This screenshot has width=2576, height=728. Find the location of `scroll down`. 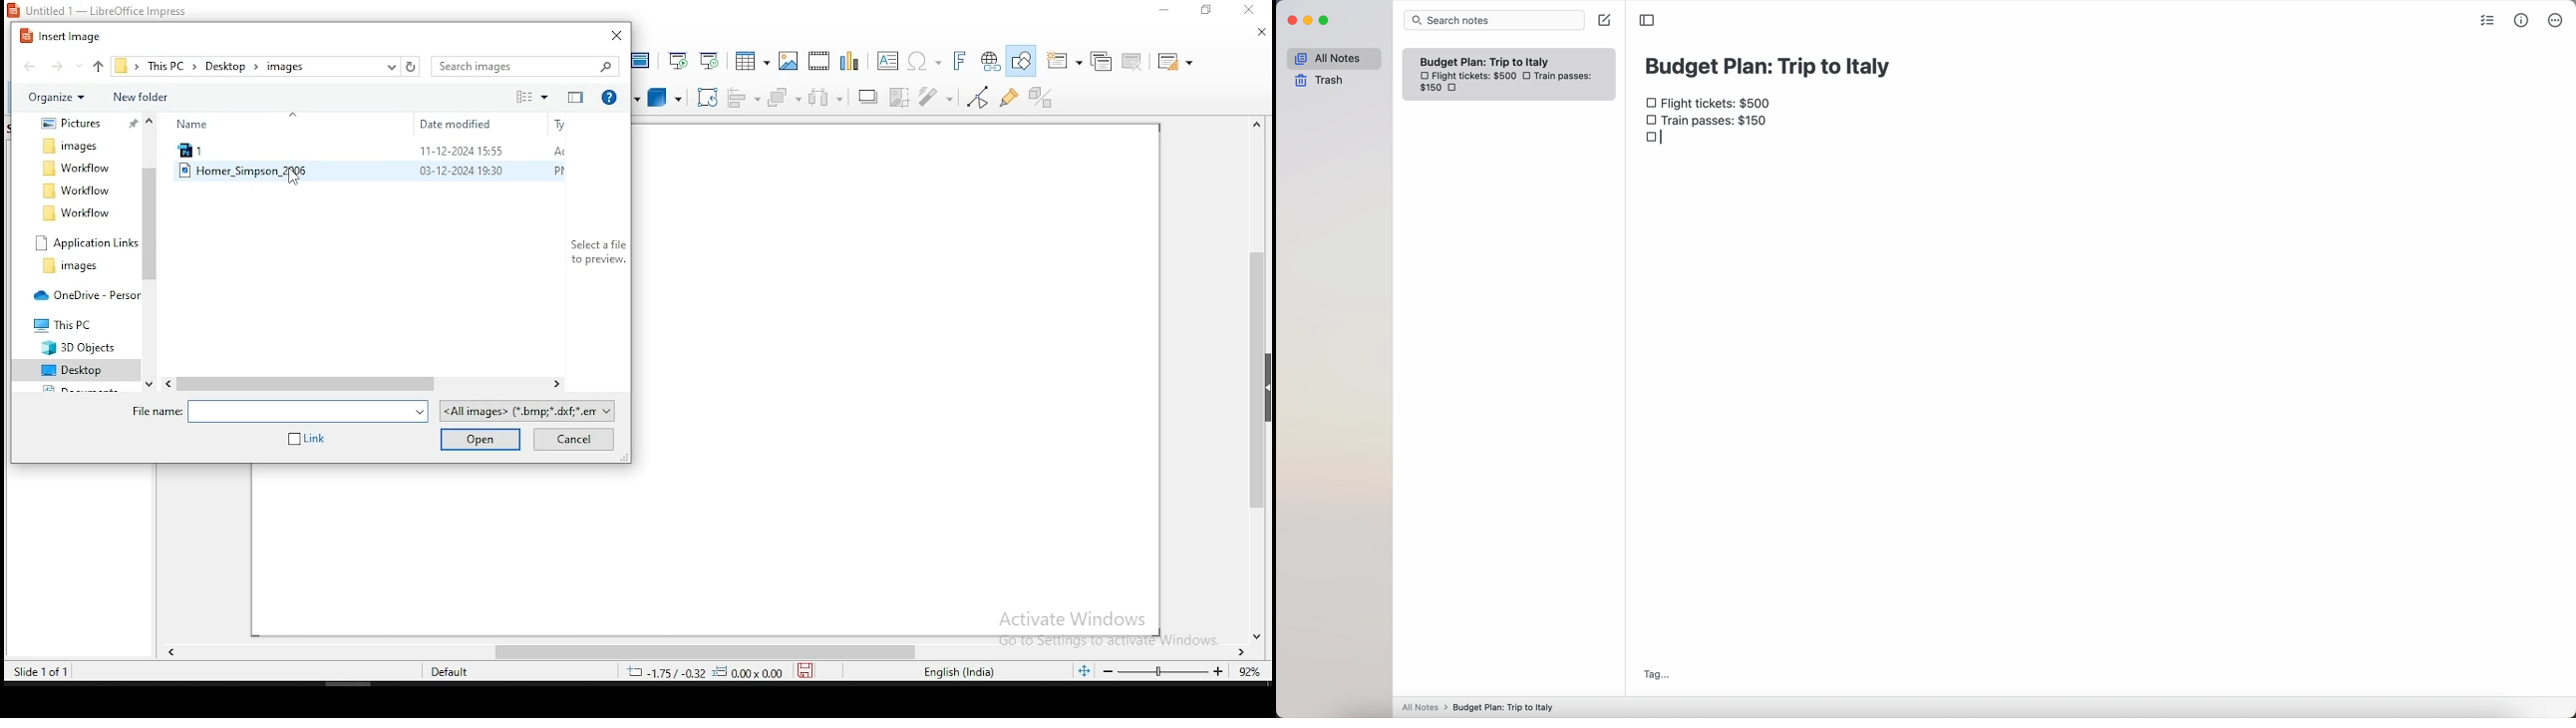

scroll down is located at coordinates (150, 385).